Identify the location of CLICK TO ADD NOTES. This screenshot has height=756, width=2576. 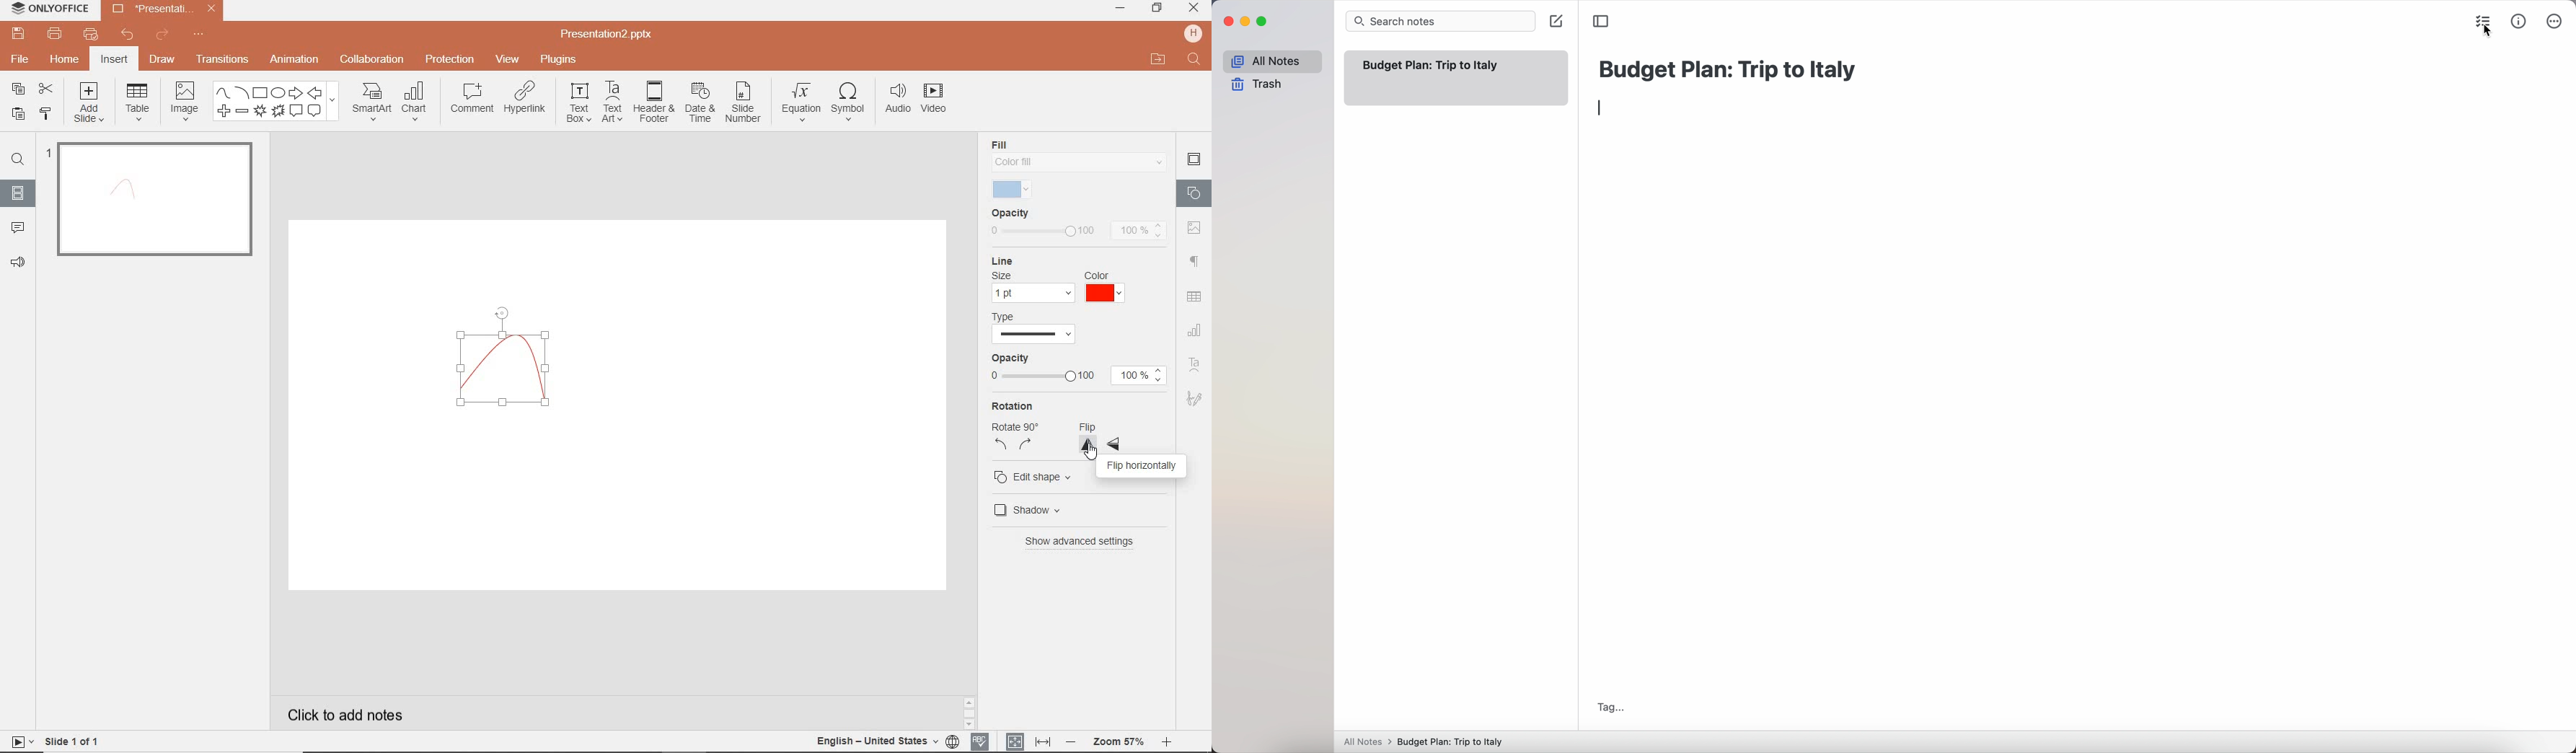
(350, 715).